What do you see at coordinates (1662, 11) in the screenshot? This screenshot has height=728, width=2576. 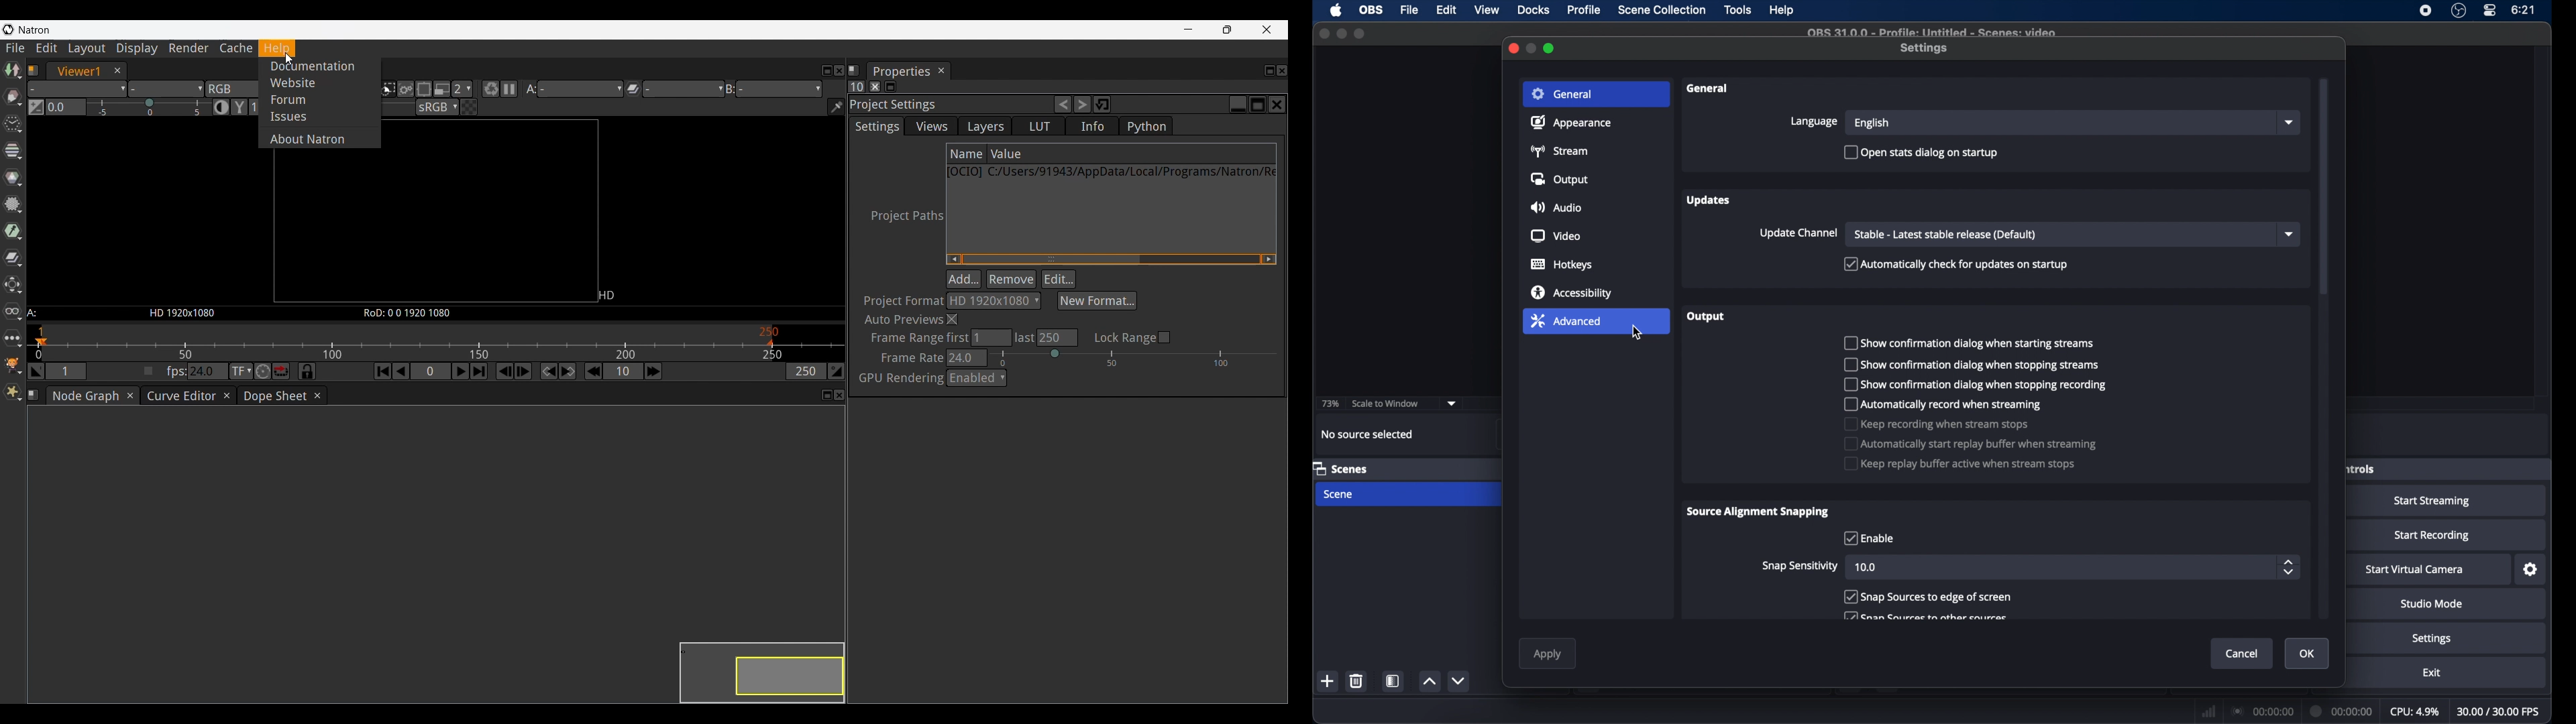 I see `` at bounding box center [1662, 11].